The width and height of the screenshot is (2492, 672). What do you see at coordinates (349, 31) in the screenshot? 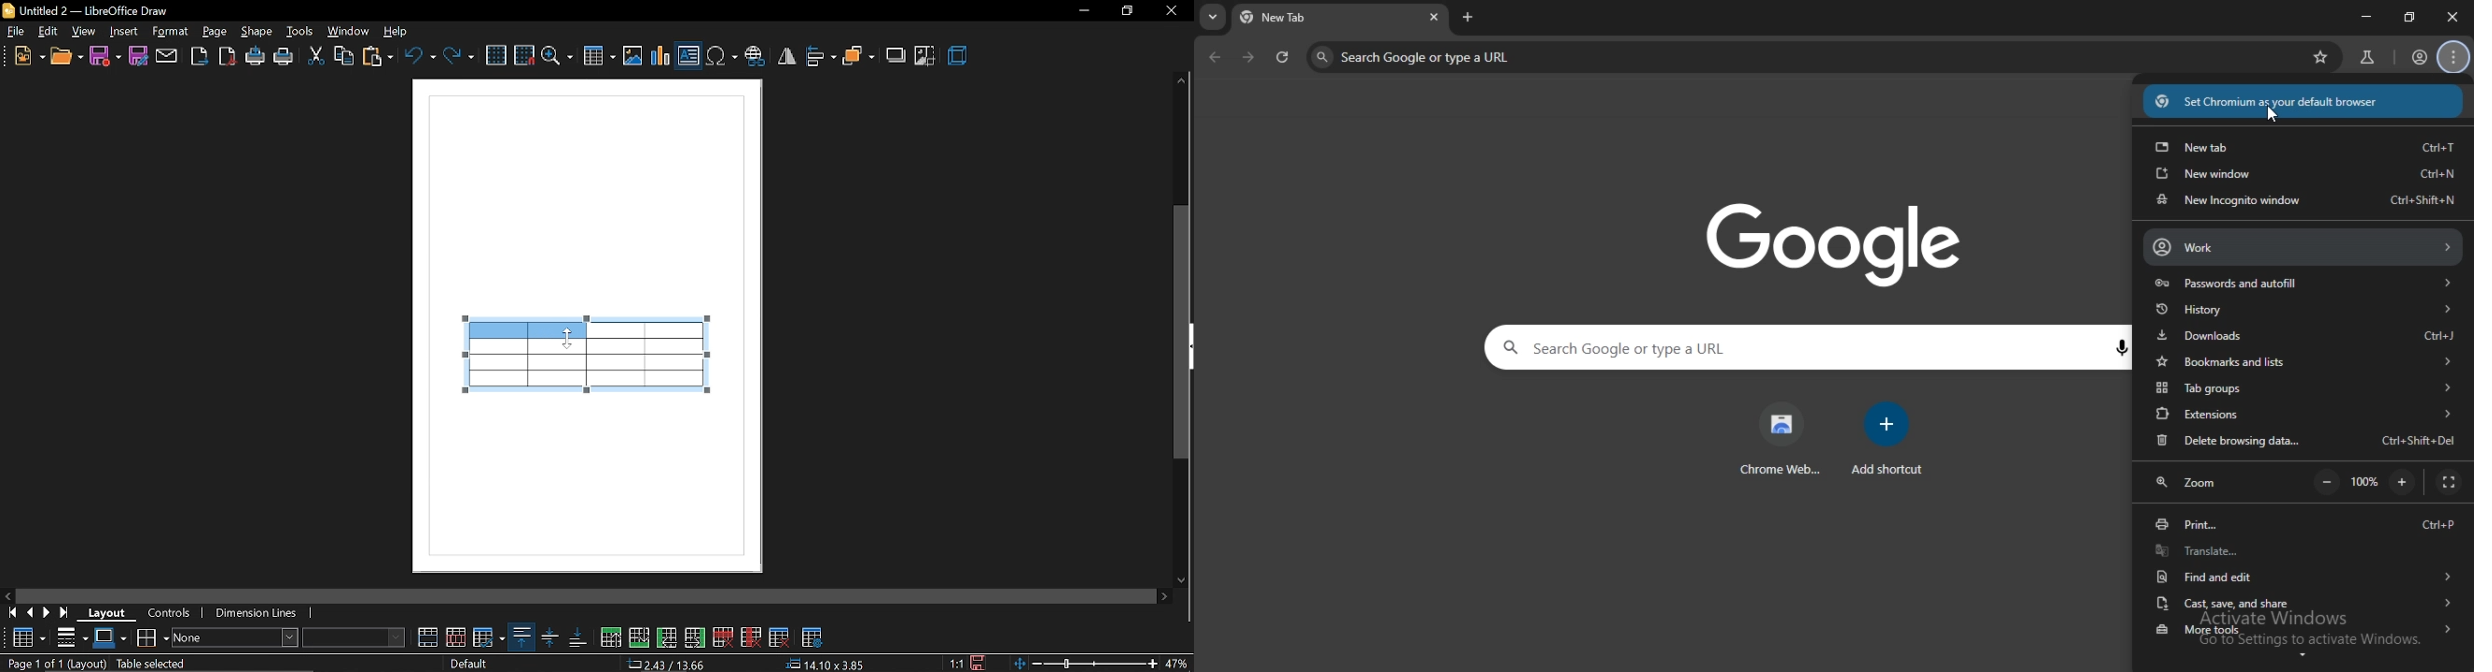
I see `window` at bounding box center [349, 31].